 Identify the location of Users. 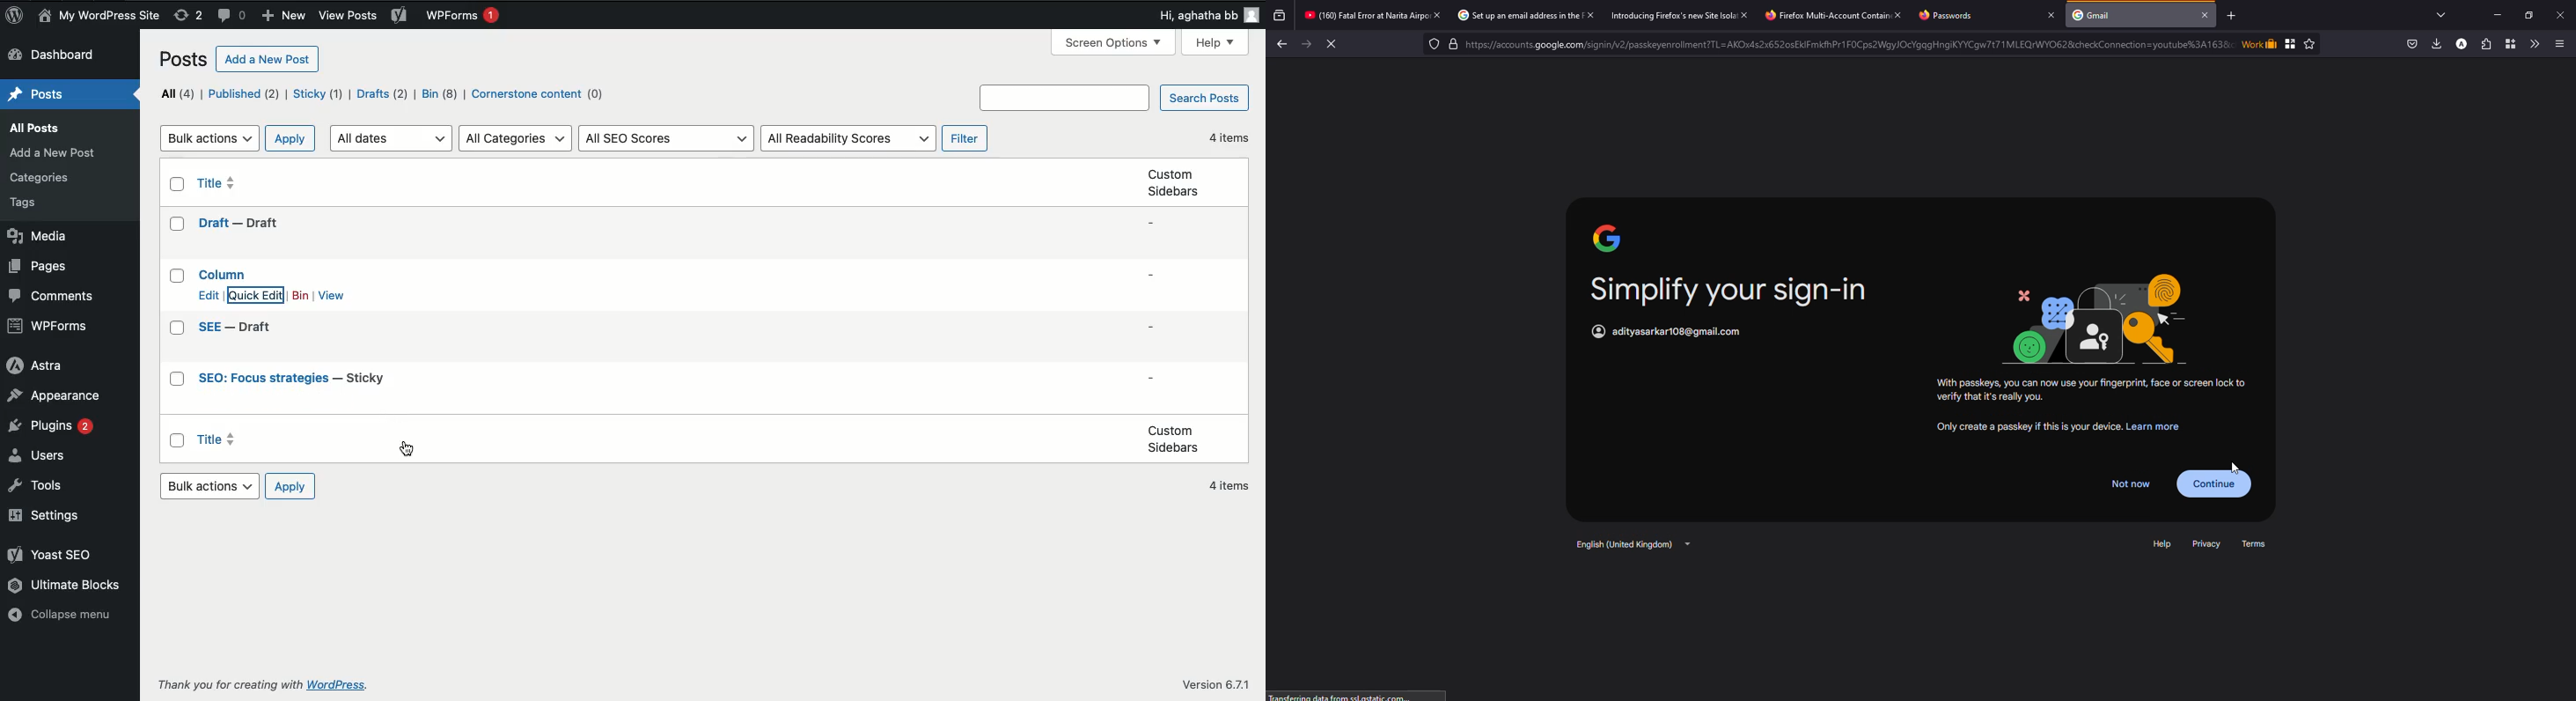
(39, 457).